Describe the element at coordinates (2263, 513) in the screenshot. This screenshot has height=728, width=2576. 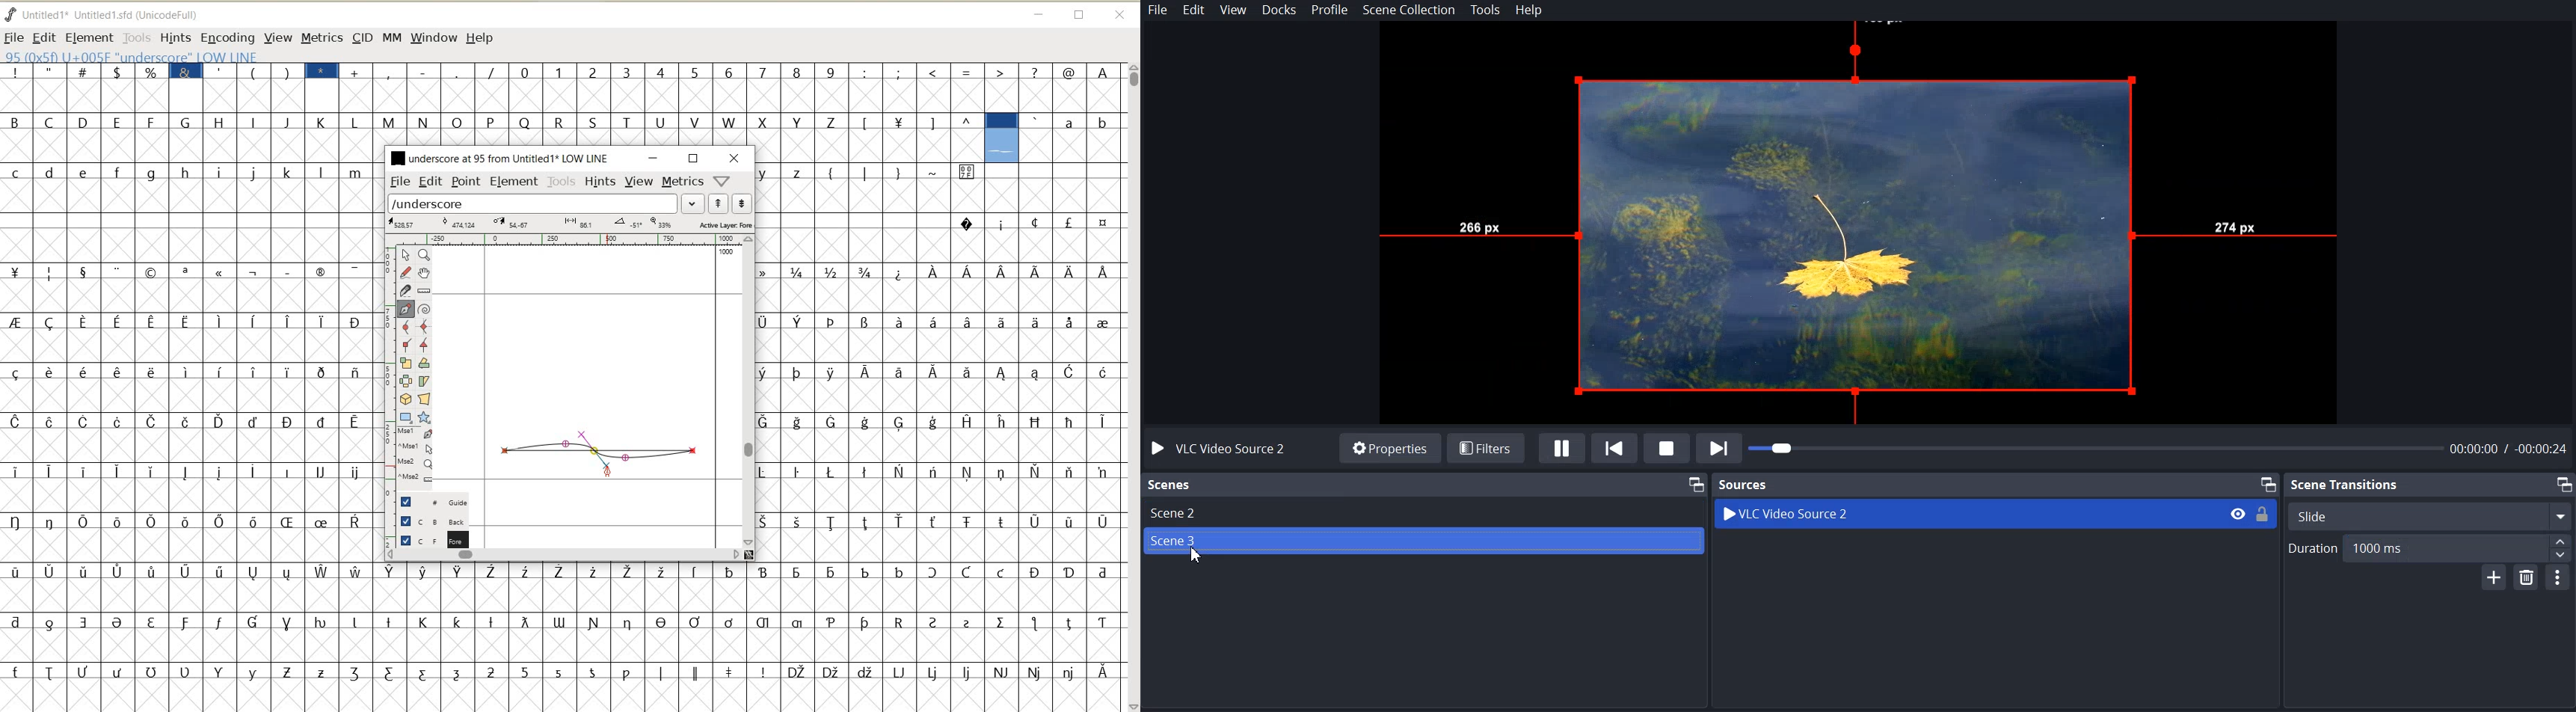
I see `(un)Lock` at that location.